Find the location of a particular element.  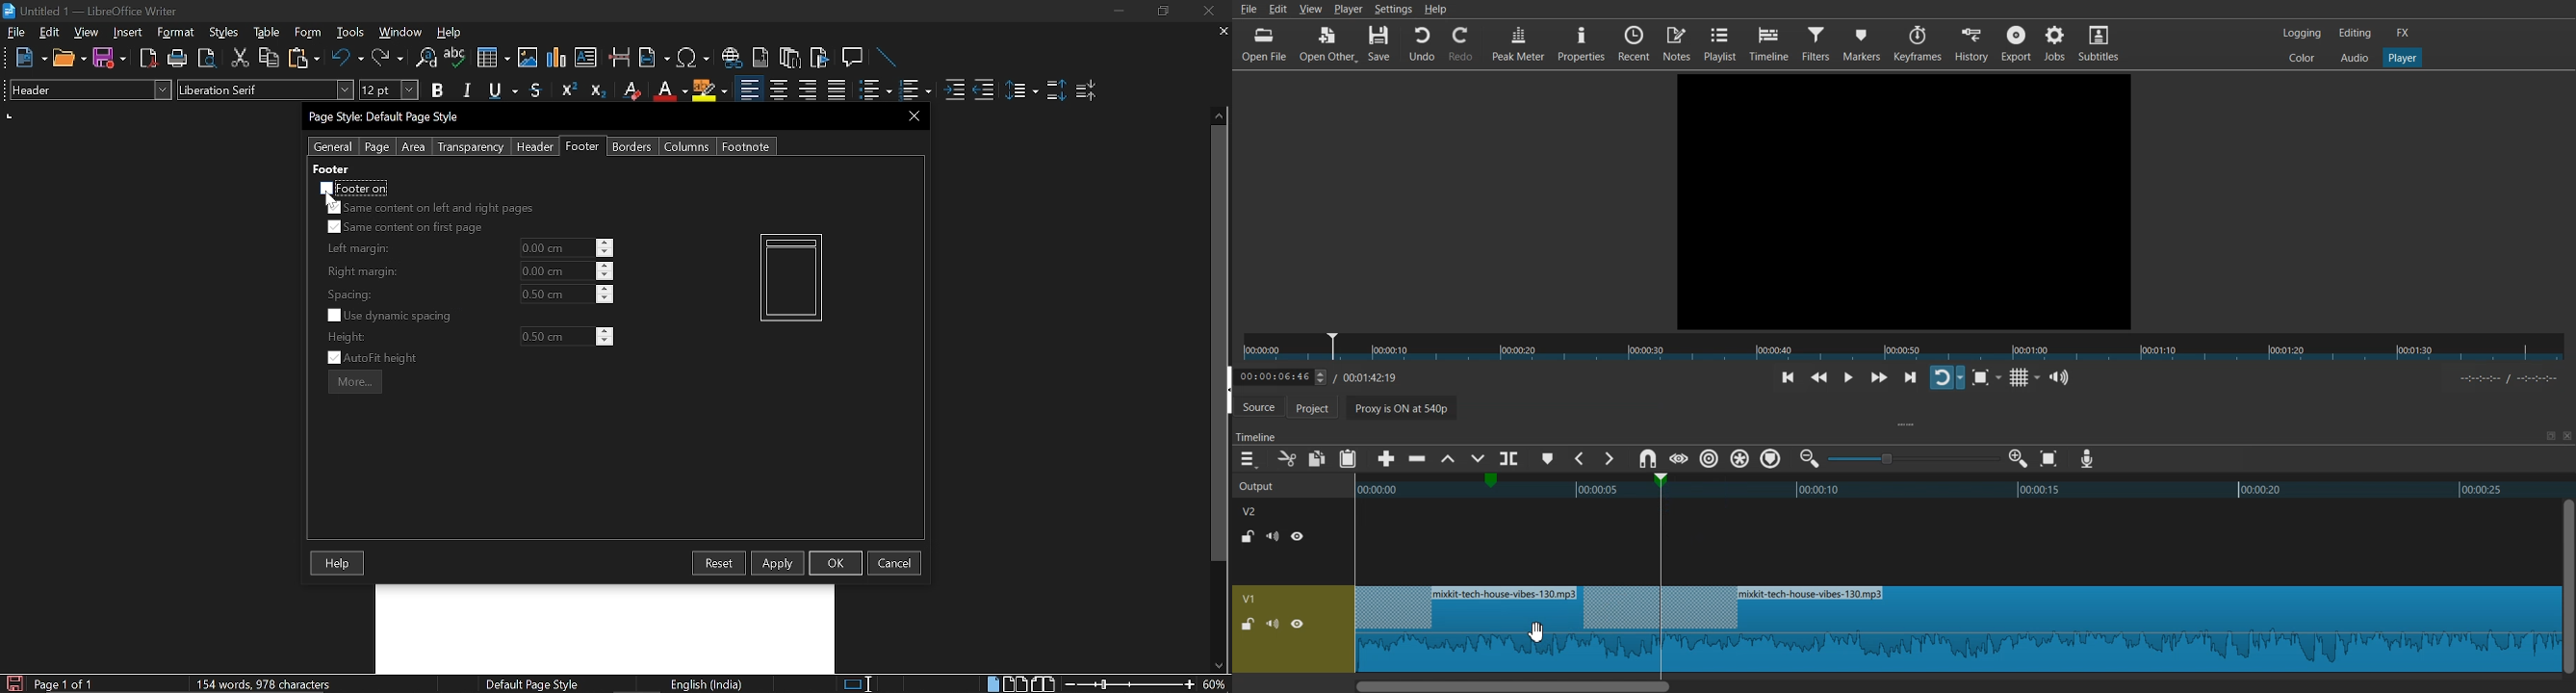

Set line spacing is located at coordinates (1020, 90).